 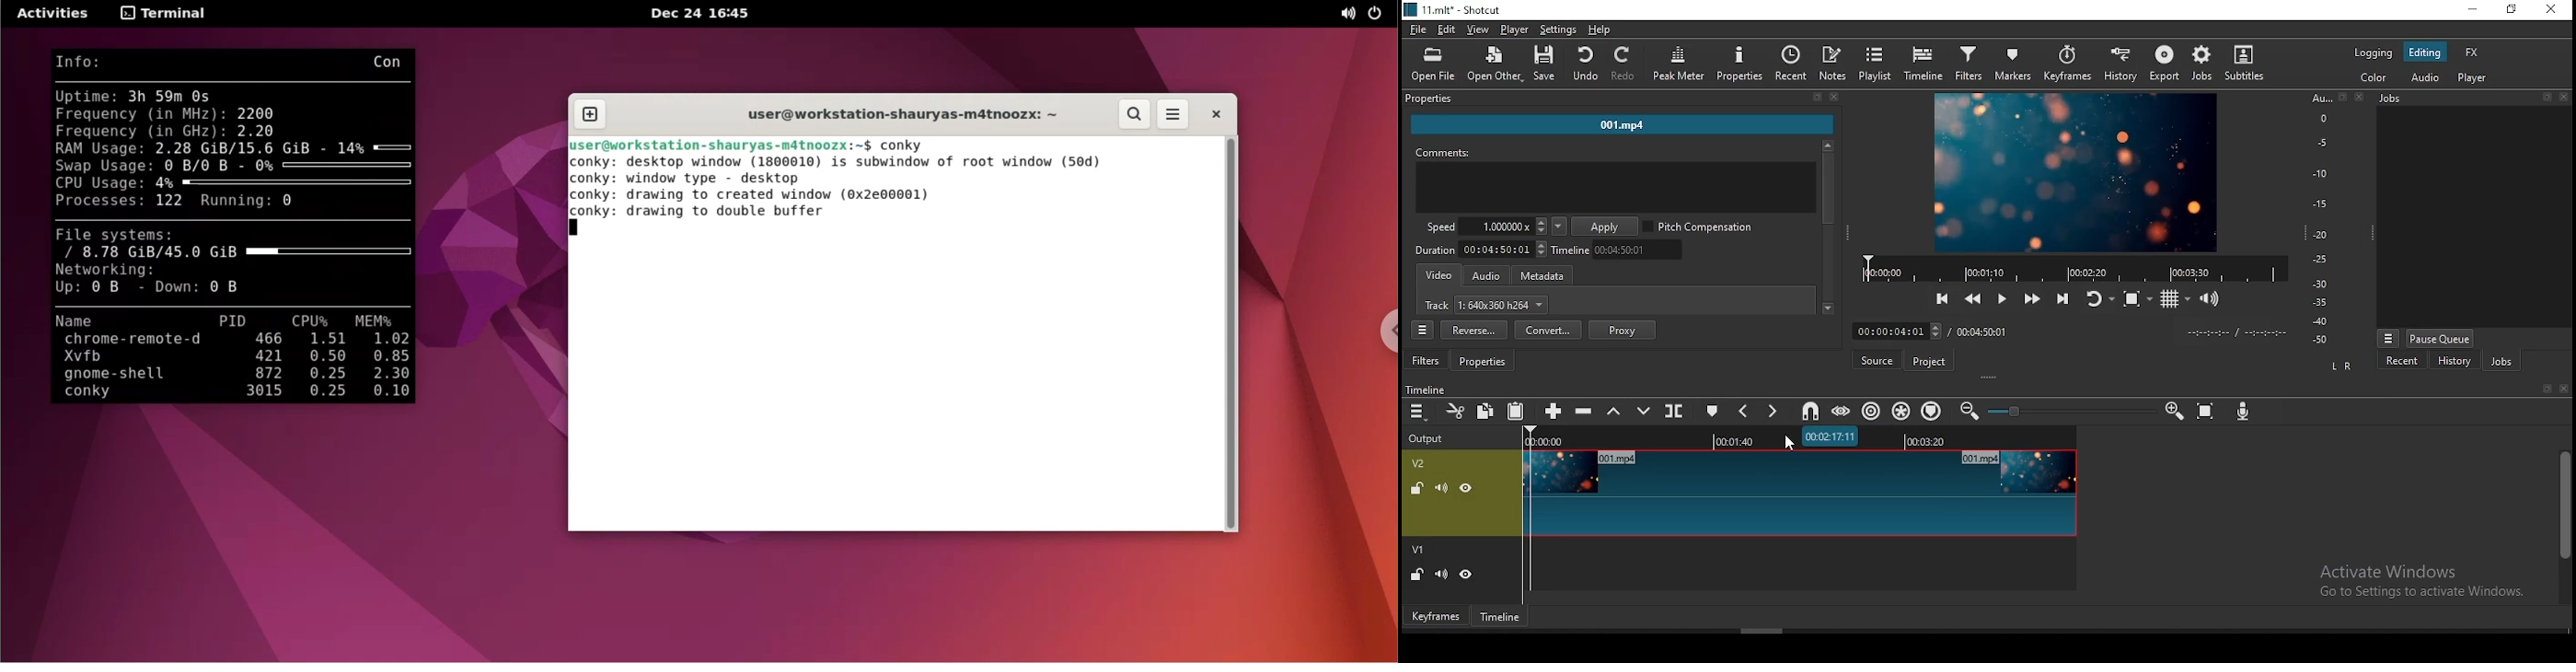 What do you see at coordinates (2451, 362) in the screenshot?
I see `history` at bounding box center [2451, 362].